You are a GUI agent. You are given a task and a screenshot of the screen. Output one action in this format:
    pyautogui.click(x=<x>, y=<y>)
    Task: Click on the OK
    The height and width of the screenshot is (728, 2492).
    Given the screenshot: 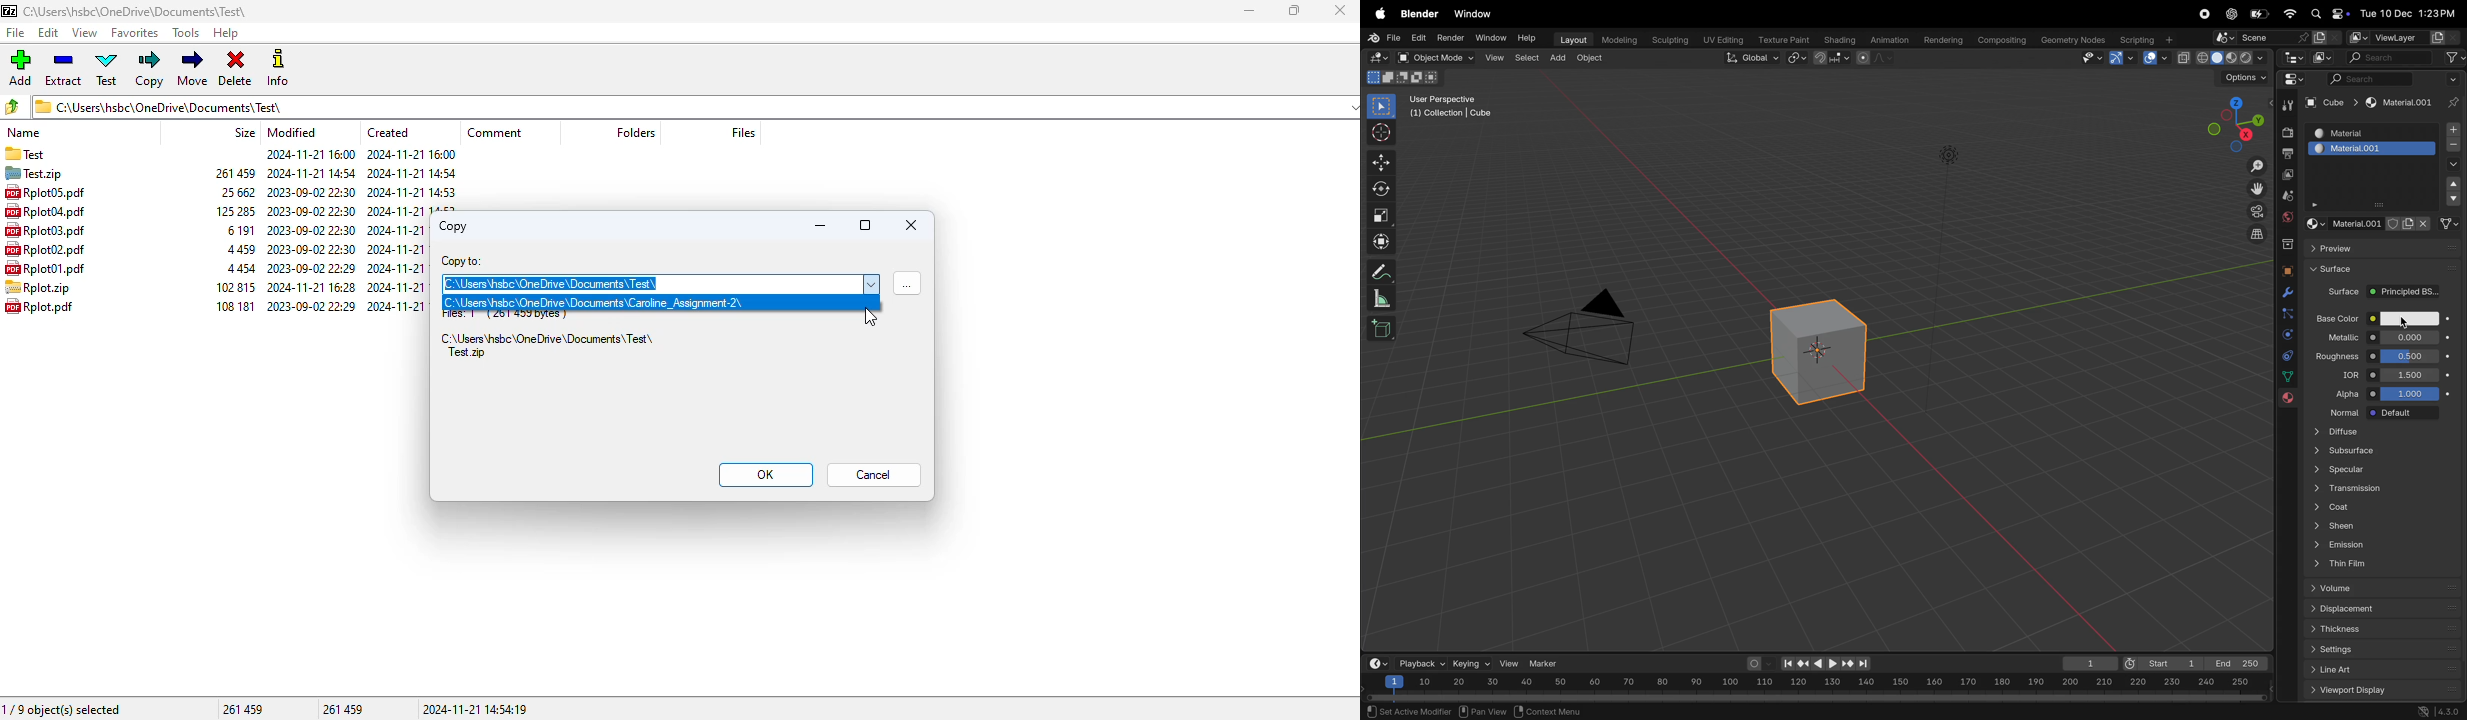 What is the action you would take?
    pyautogui.click(x=766, y=475)
    